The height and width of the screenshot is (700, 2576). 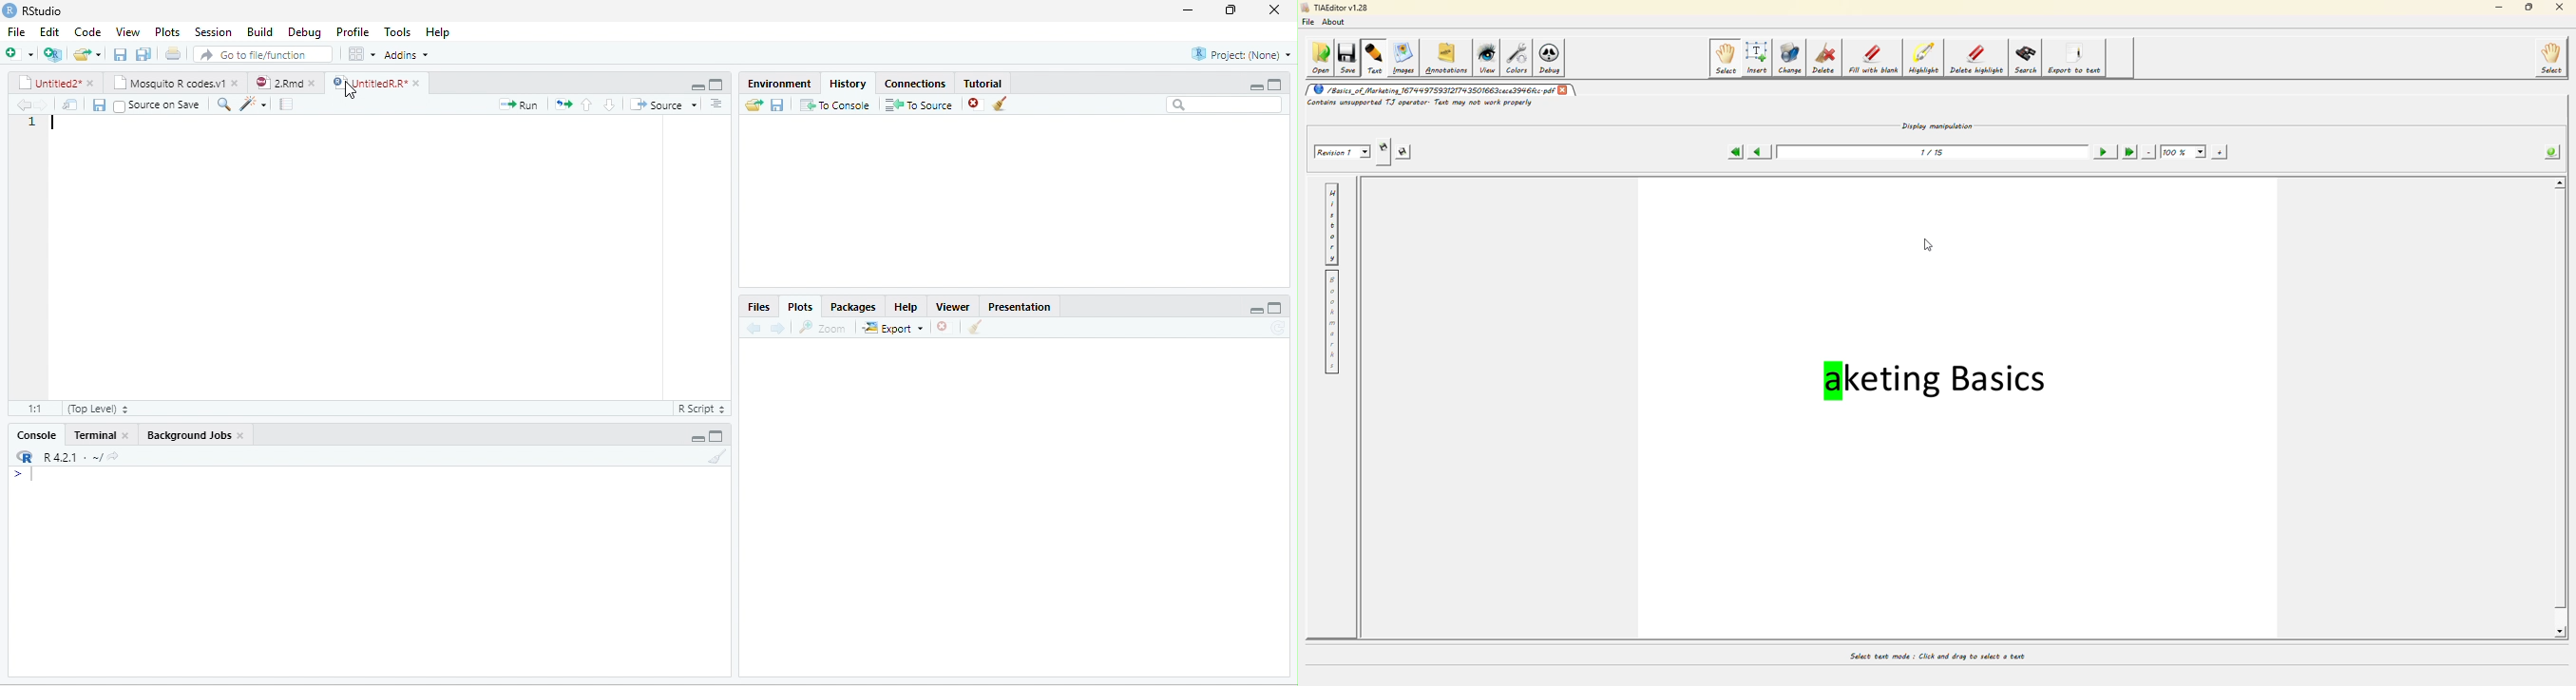 What do you see at coordinates (511, 105) in the screenshot?
I see `+ Run` at bounding box center [511, 105].